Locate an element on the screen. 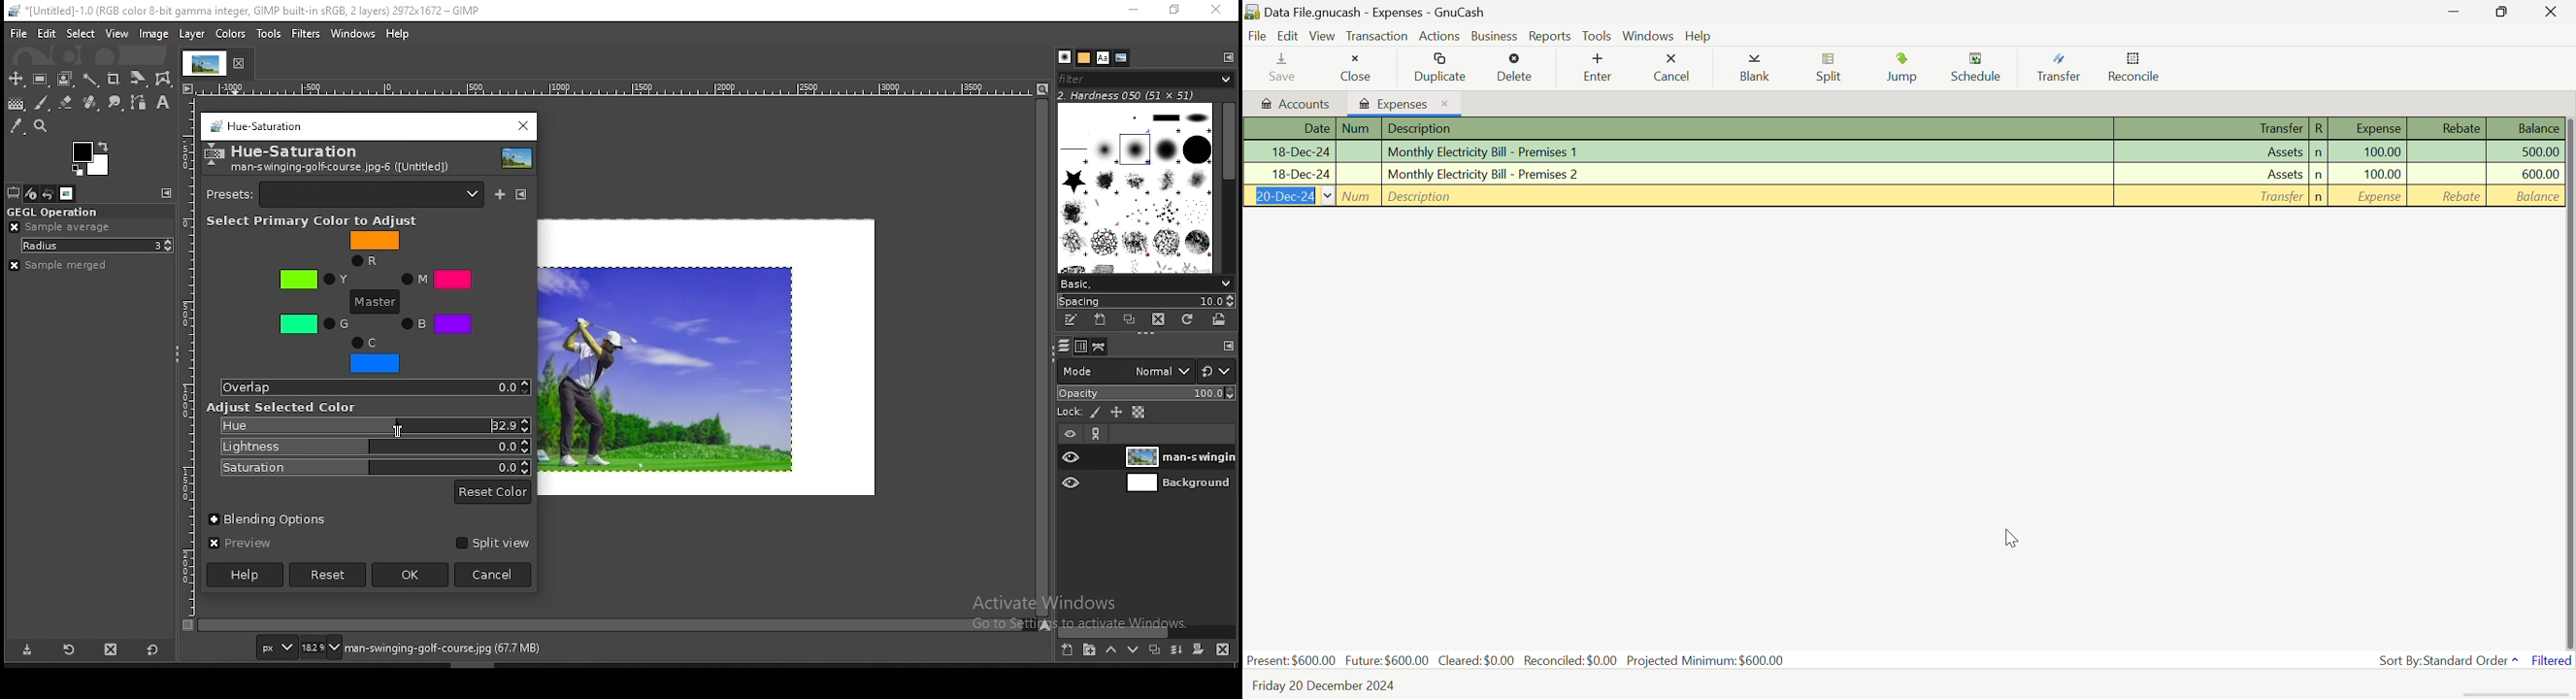 This screenshot has width=2576, height=700. preview thumbnail is located at coordinates (513, 158).